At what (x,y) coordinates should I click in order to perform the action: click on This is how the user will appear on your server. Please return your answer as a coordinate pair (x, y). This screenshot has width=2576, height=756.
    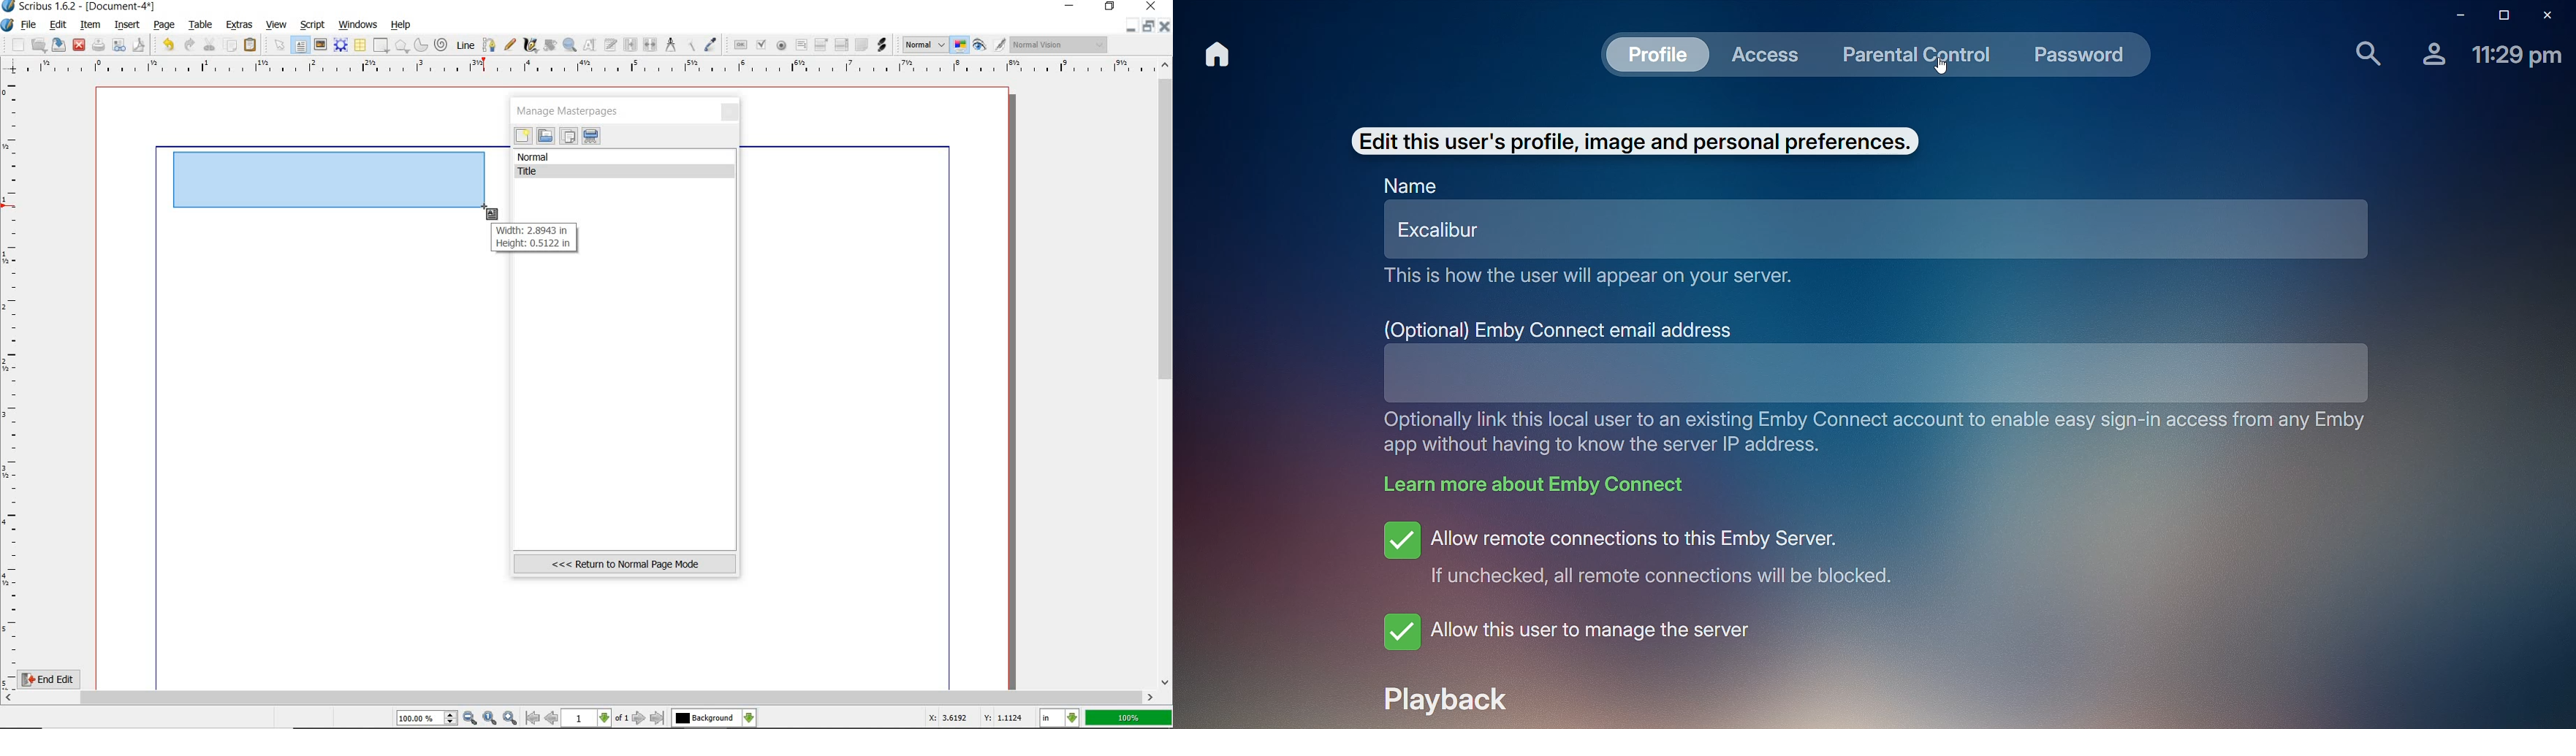
    Looking at the image, I should click on (1596, 282).